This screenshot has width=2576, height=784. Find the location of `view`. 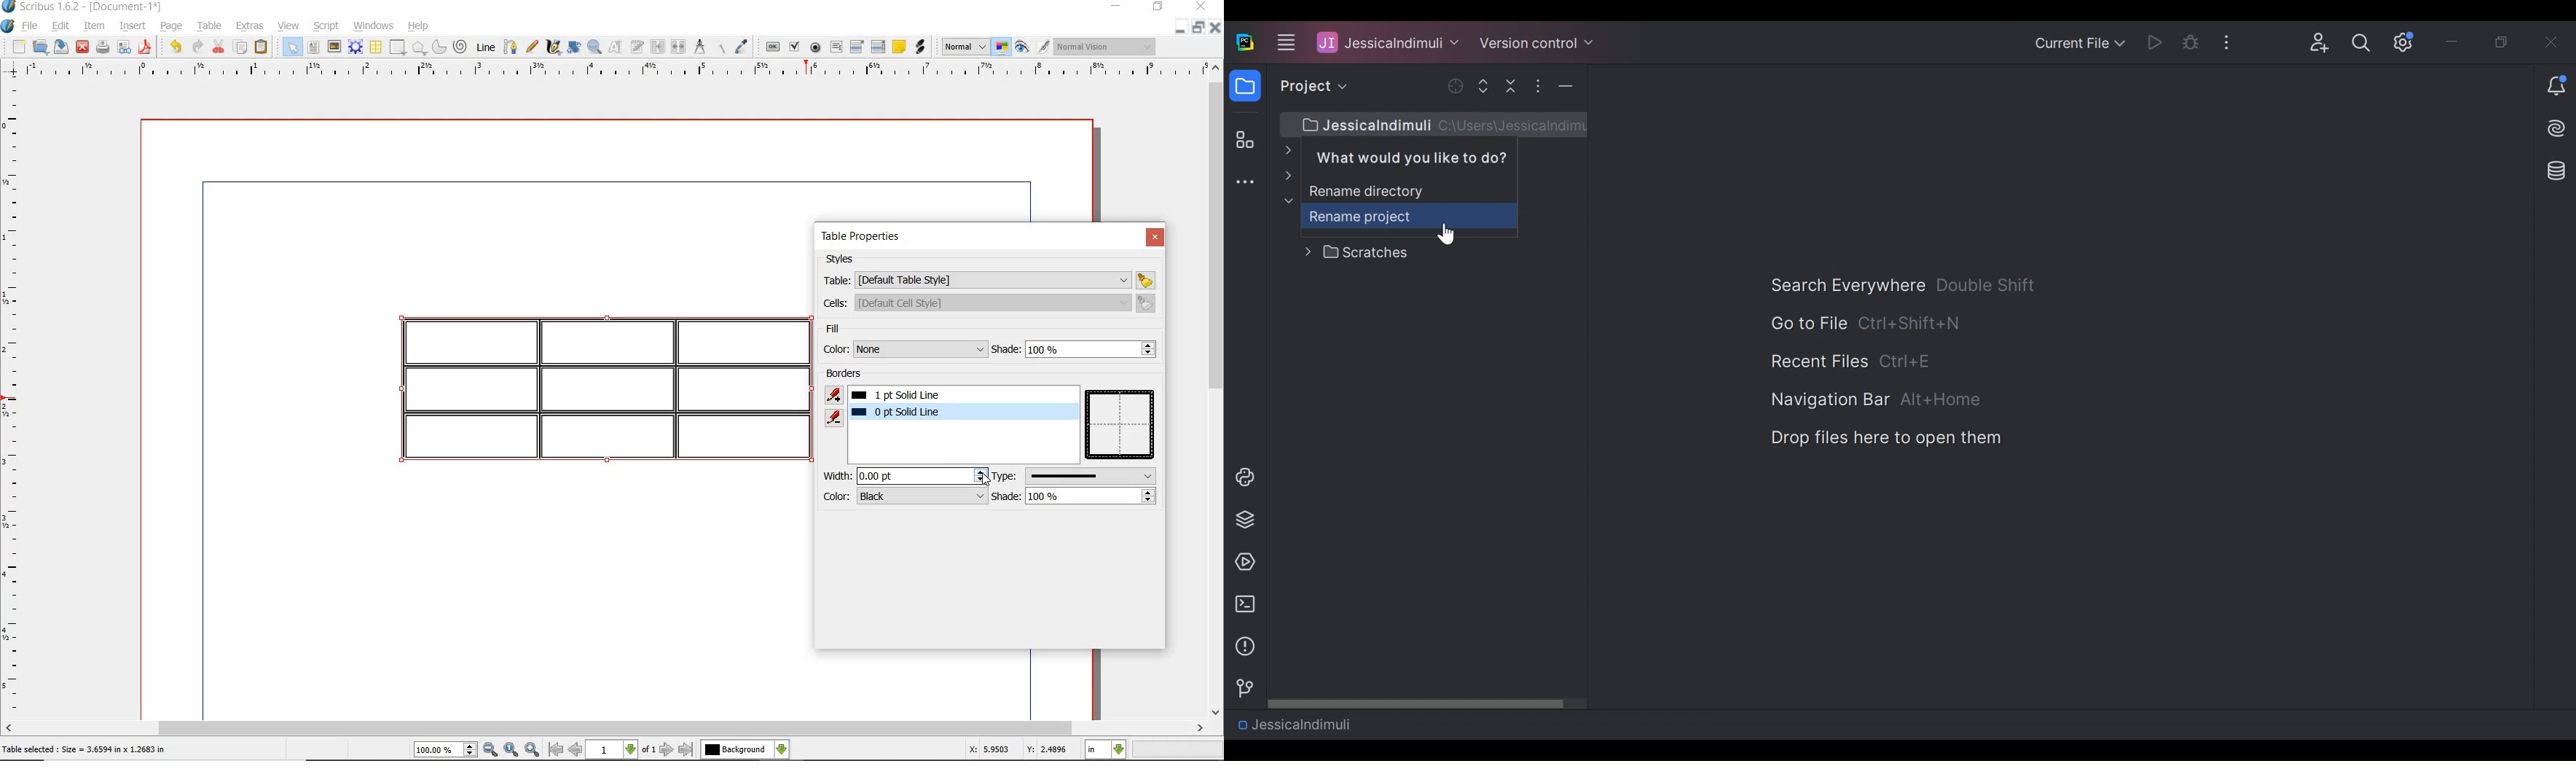

view is located at coordinates (288, 26).